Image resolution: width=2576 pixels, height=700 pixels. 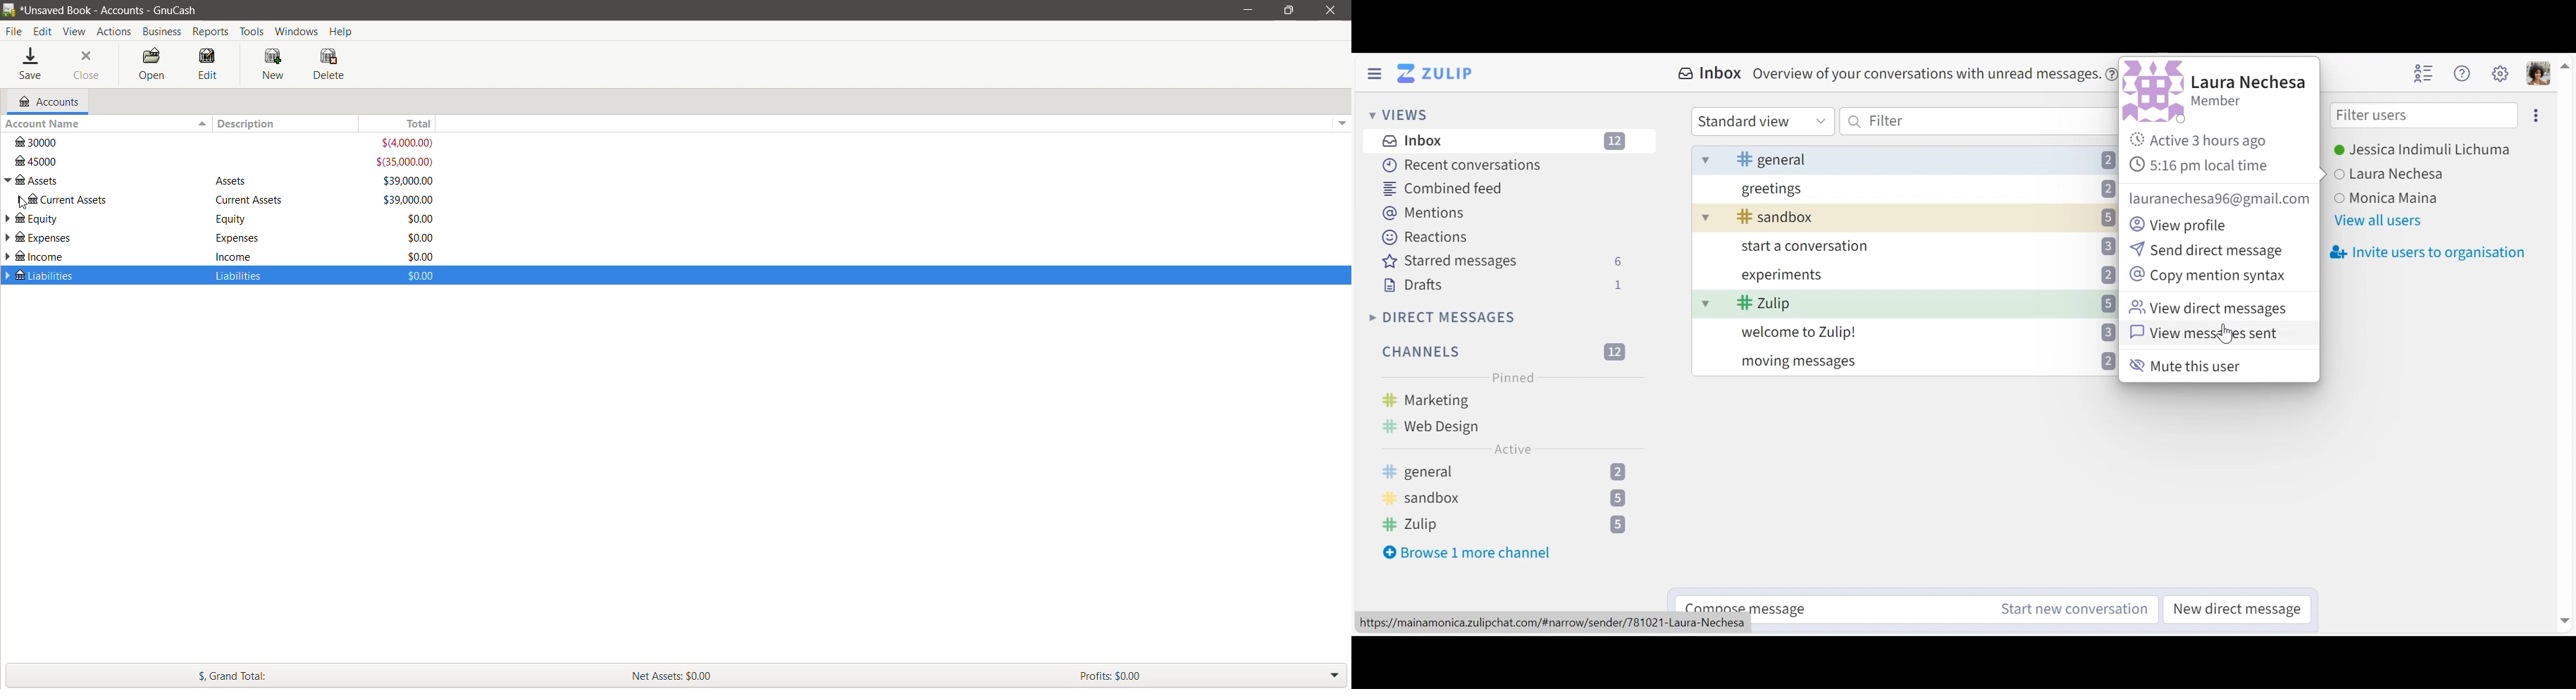 What do you see at coordinates (102, 219) in the screenshot?
I see `Expenses` at bounding box center [102, 219].